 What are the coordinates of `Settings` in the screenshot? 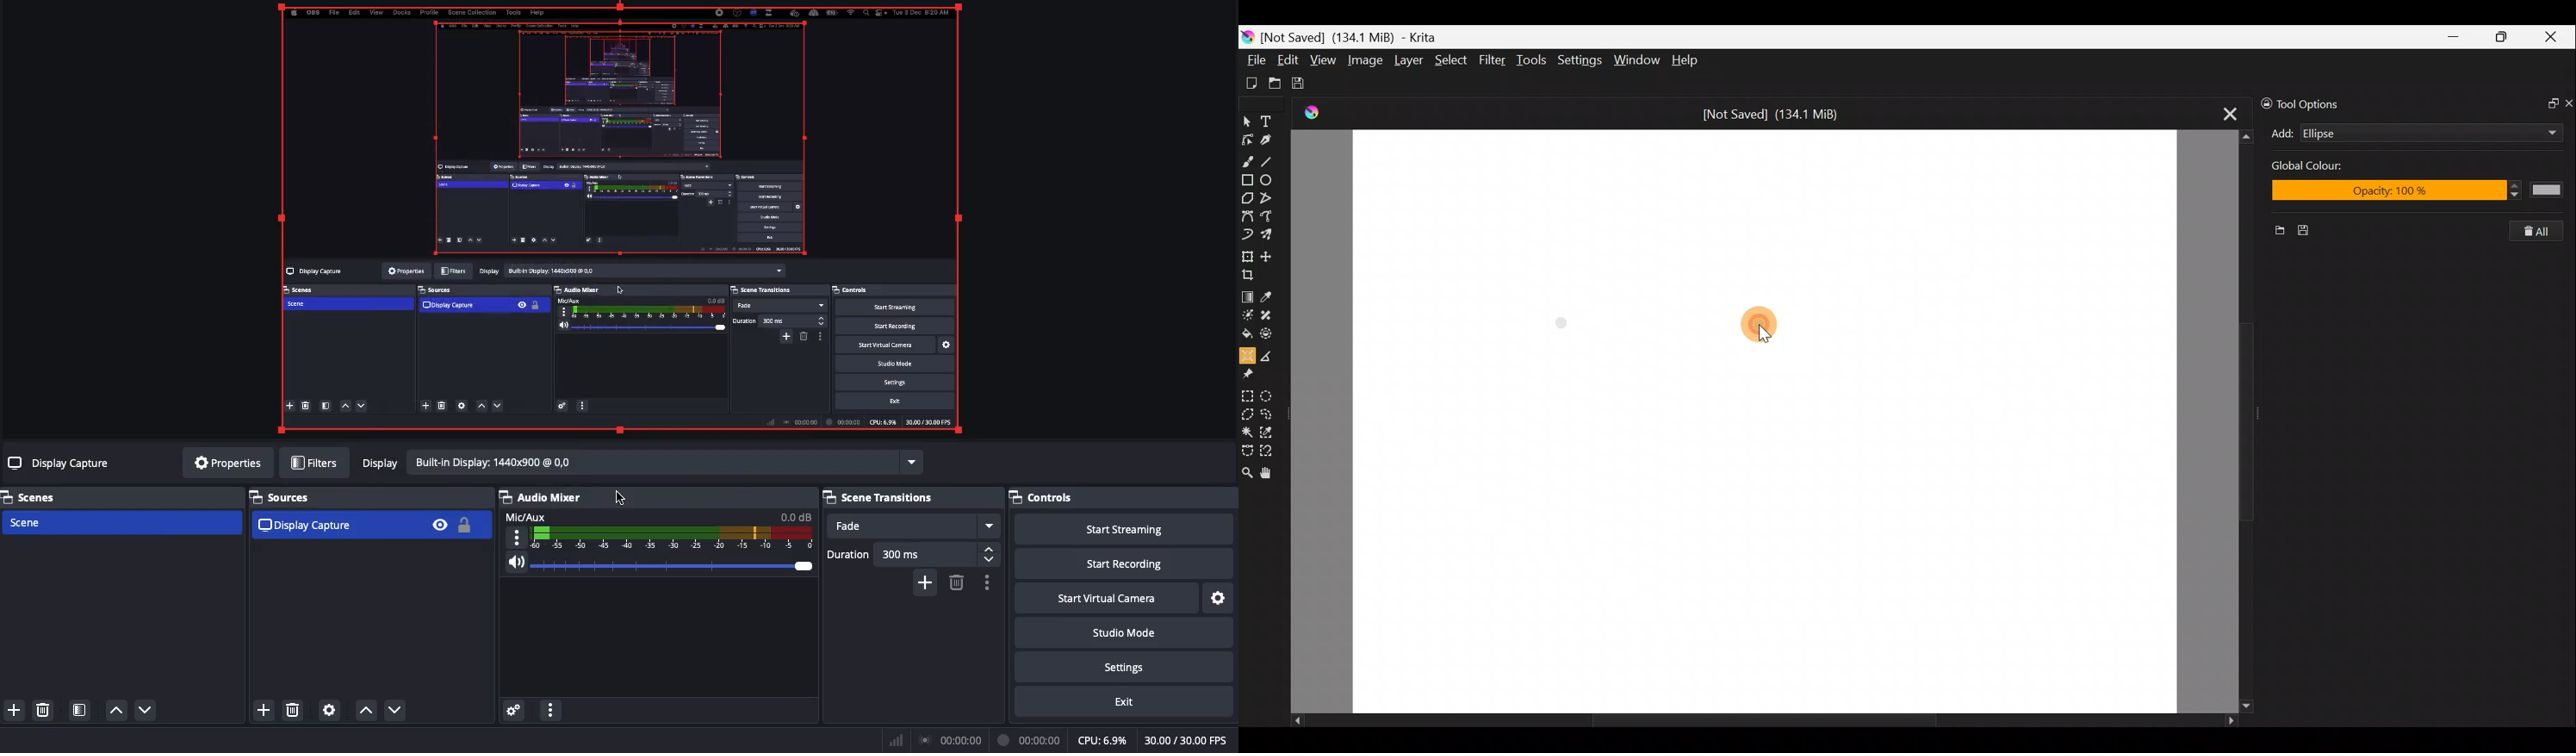 It's located at (1219, 598).